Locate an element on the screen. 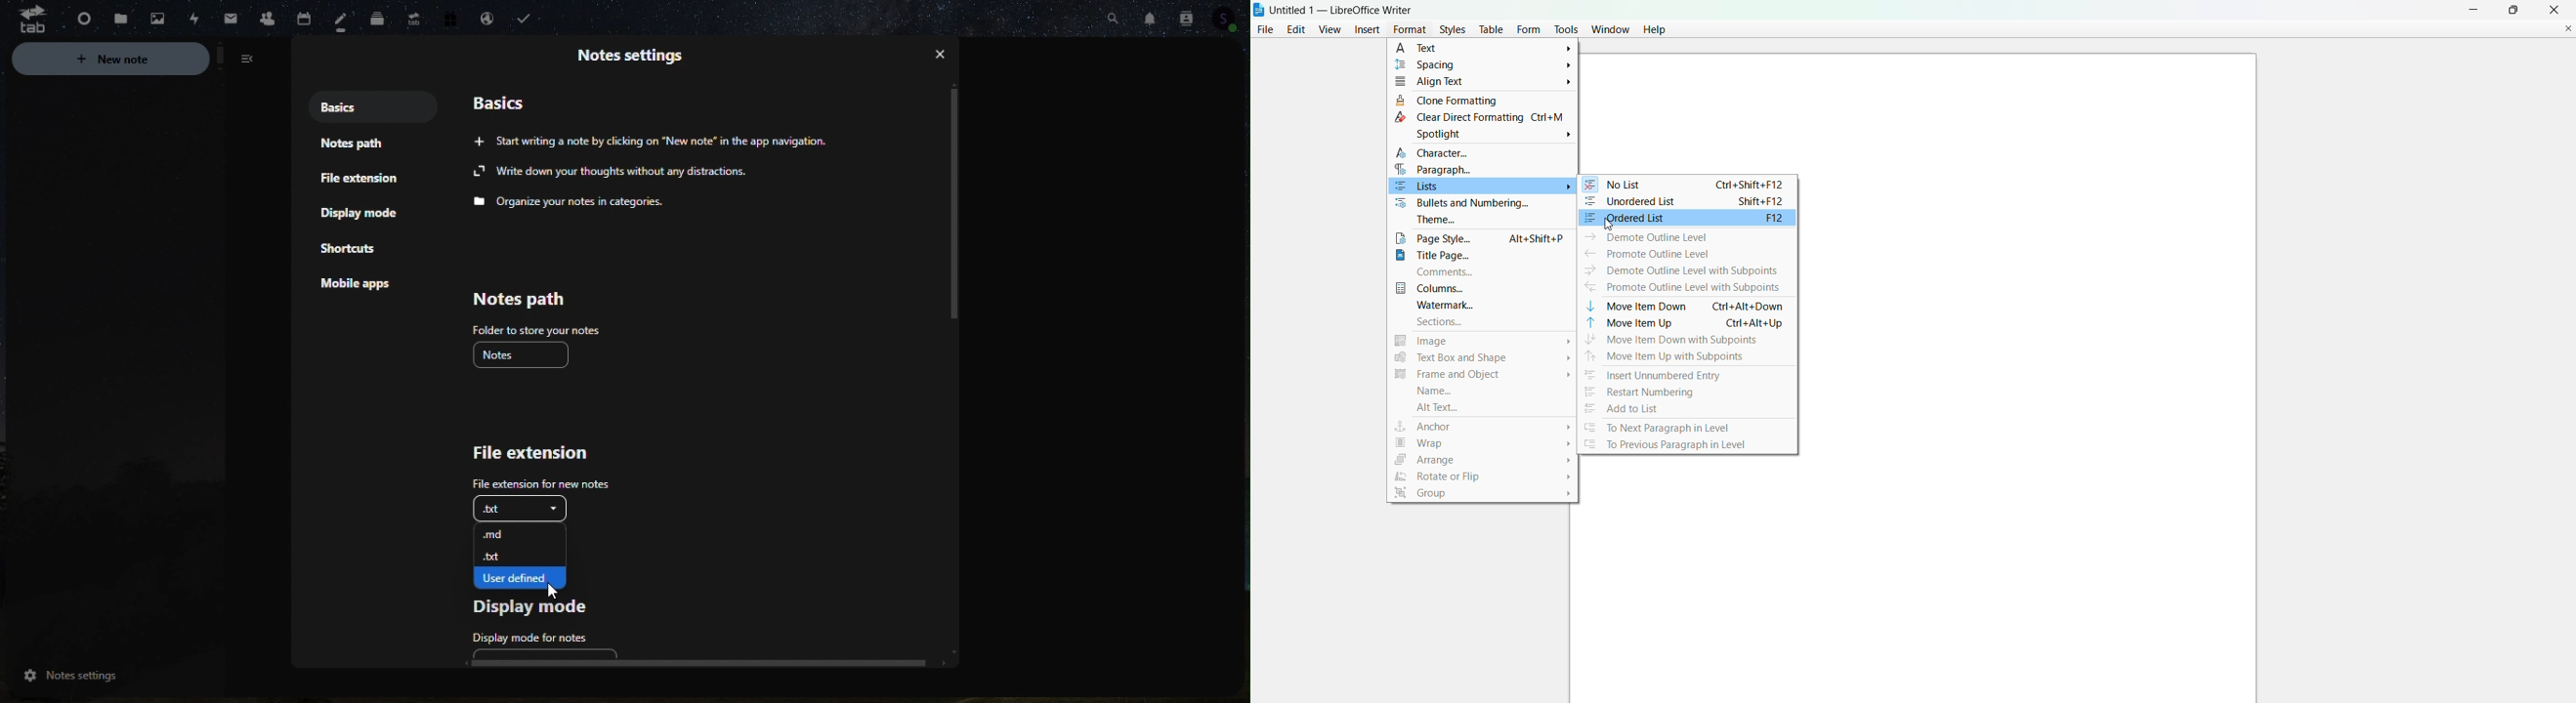 Image resolution: width=2576 pixels, height=728 pixels. bullets and numbering is located at coordinates (1462, 204).